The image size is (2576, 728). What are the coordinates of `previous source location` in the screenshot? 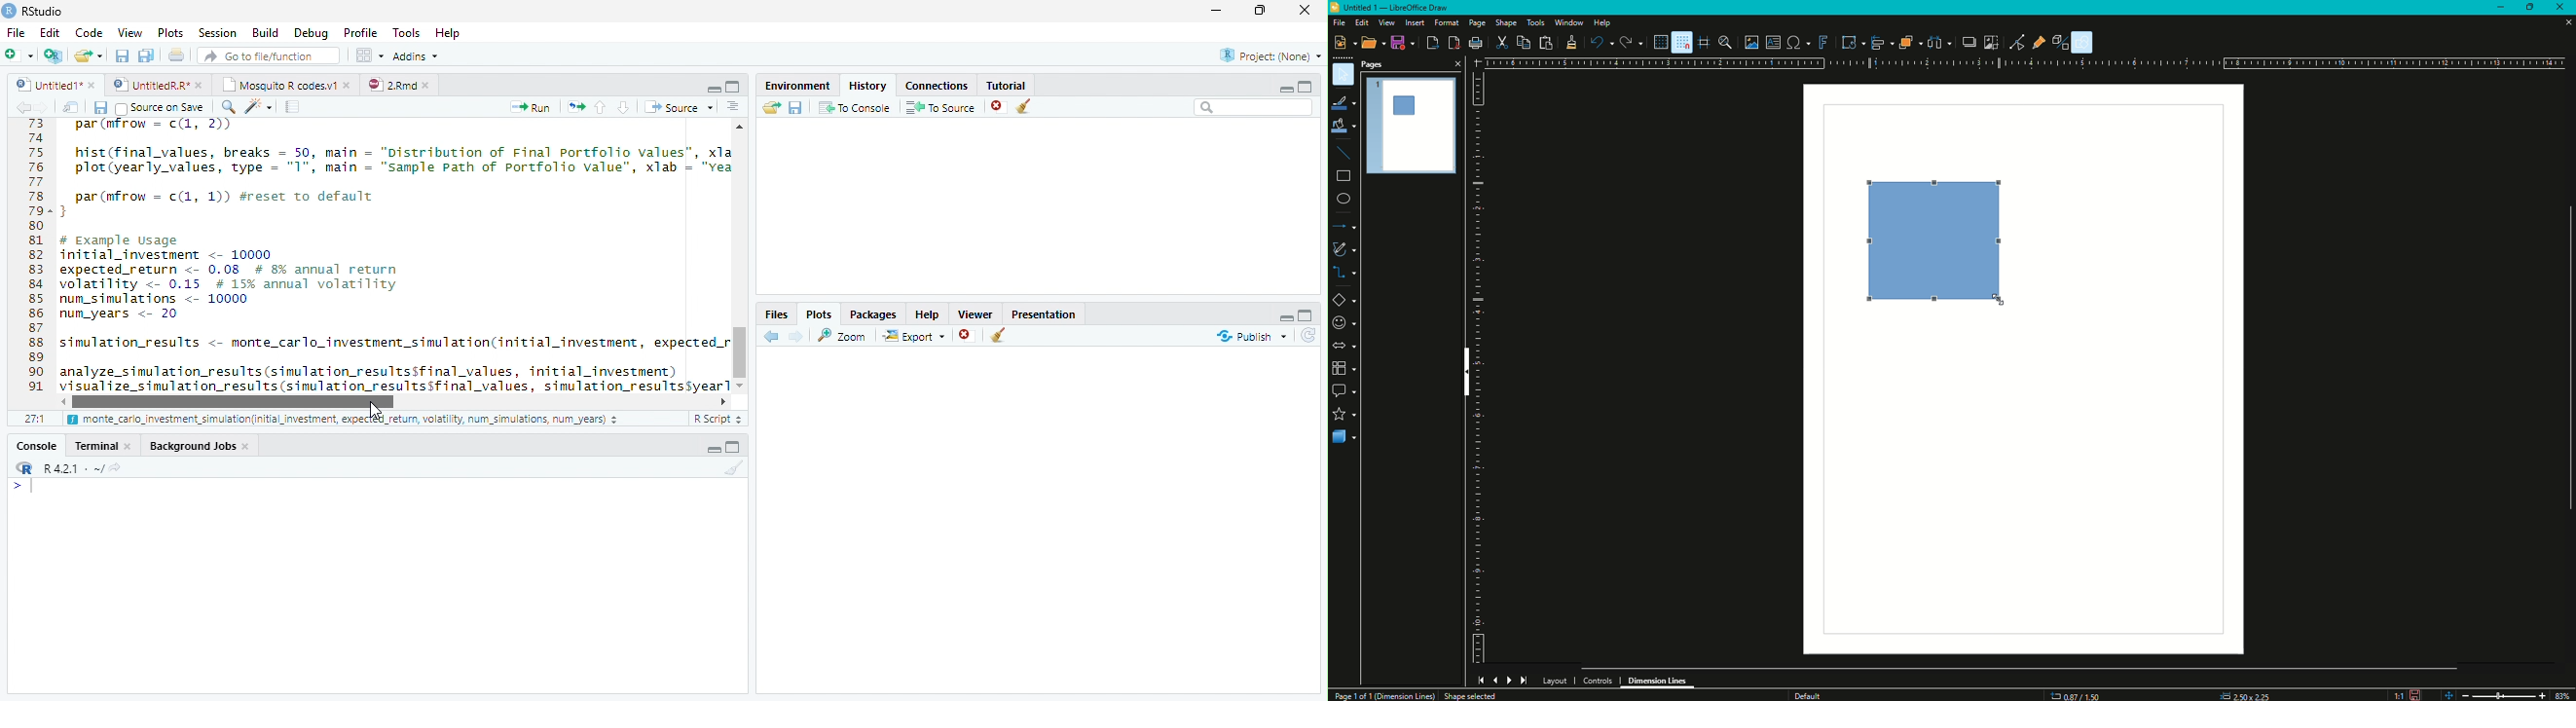 It's located at (22, 107).